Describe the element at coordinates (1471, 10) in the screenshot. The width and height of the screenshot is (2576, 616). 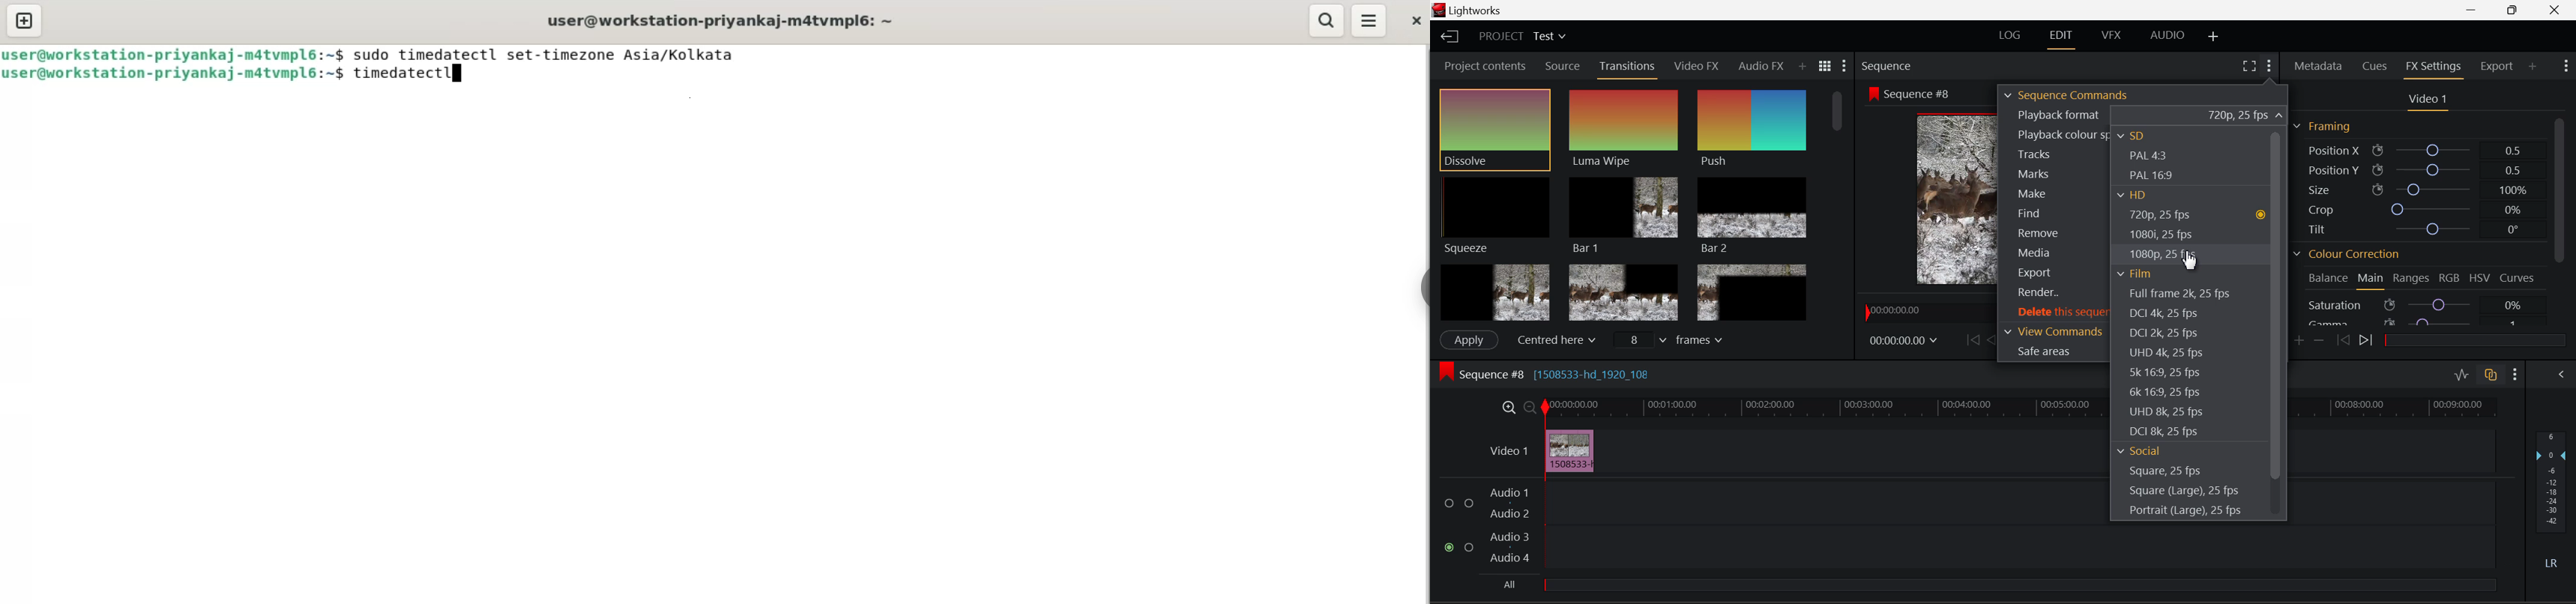
I see `Lightworks` at that location.